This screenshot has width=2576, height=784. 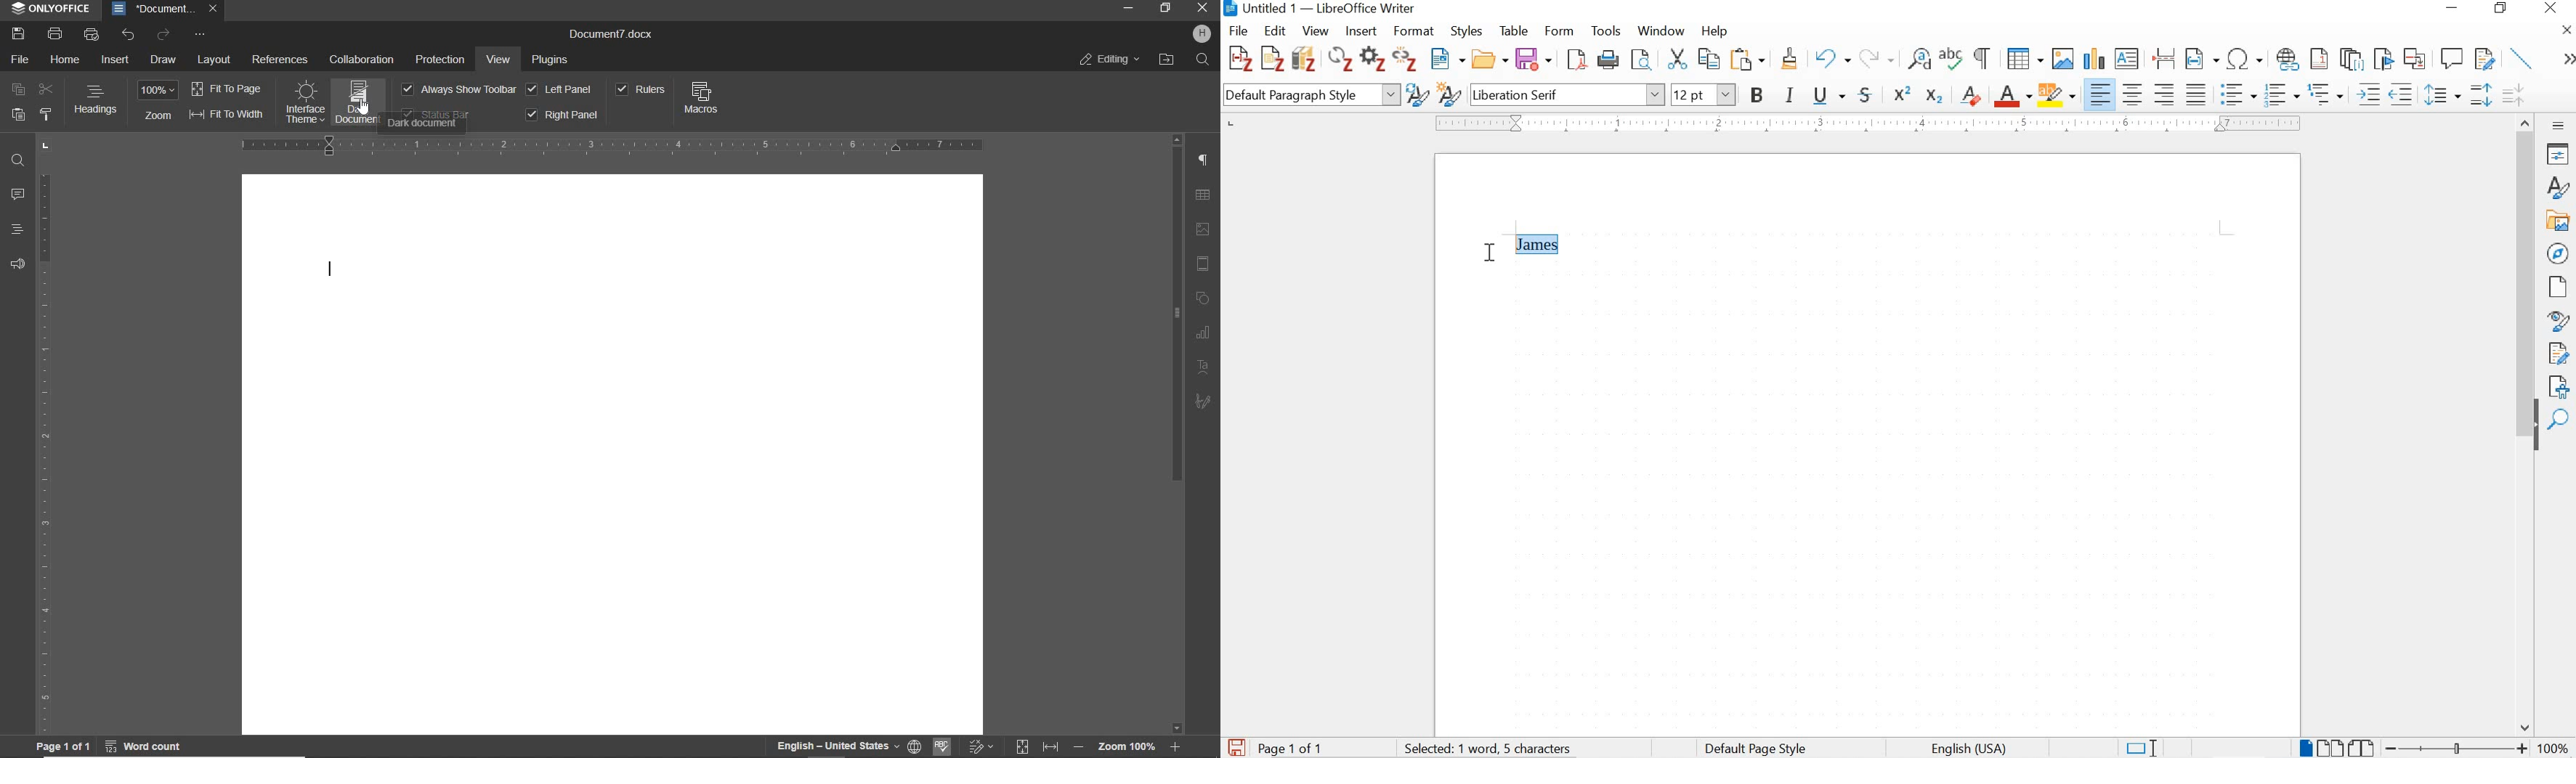 What do you see at coordinates (2196, 92) in the screenshot?
I see `justified` at bounding box center [2196, 92].